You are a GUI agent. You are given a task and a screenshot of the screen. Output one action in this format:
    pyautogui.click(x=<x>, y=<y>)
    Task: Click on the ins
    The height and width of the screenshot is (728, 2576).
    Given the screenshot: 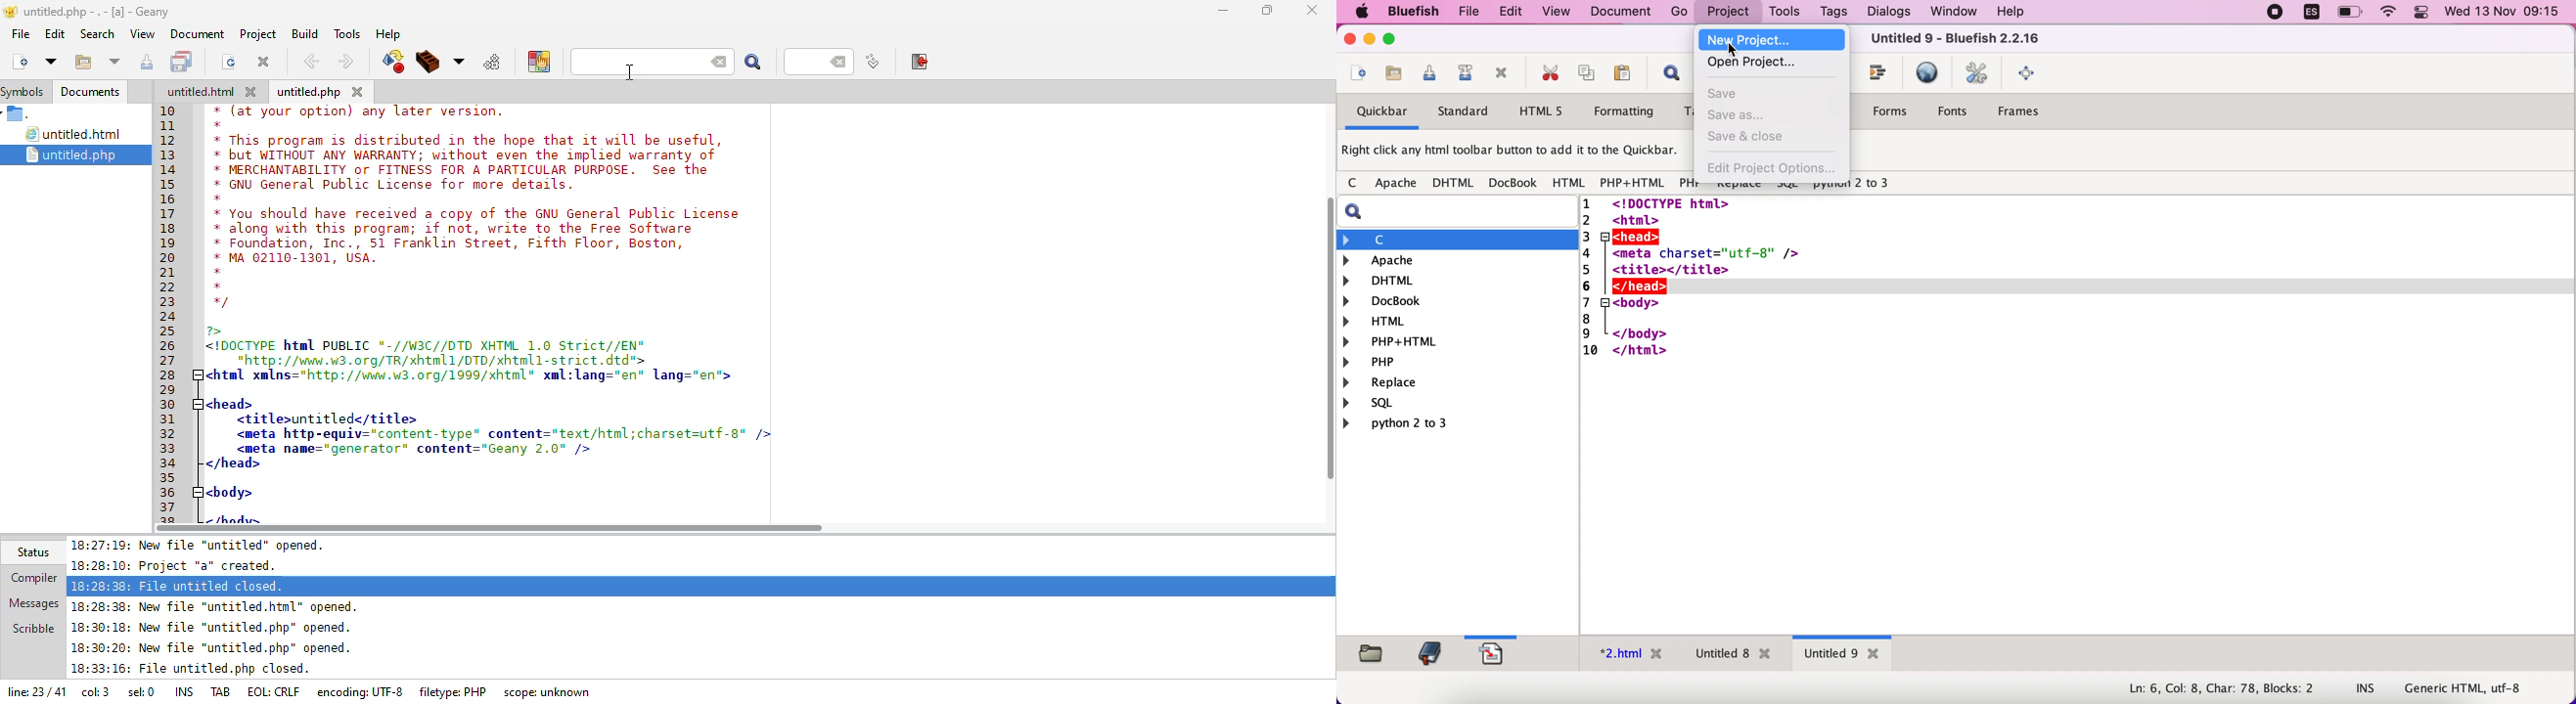 What is the action you would take?
    pyautogui.click(x=2366, y=689)
    